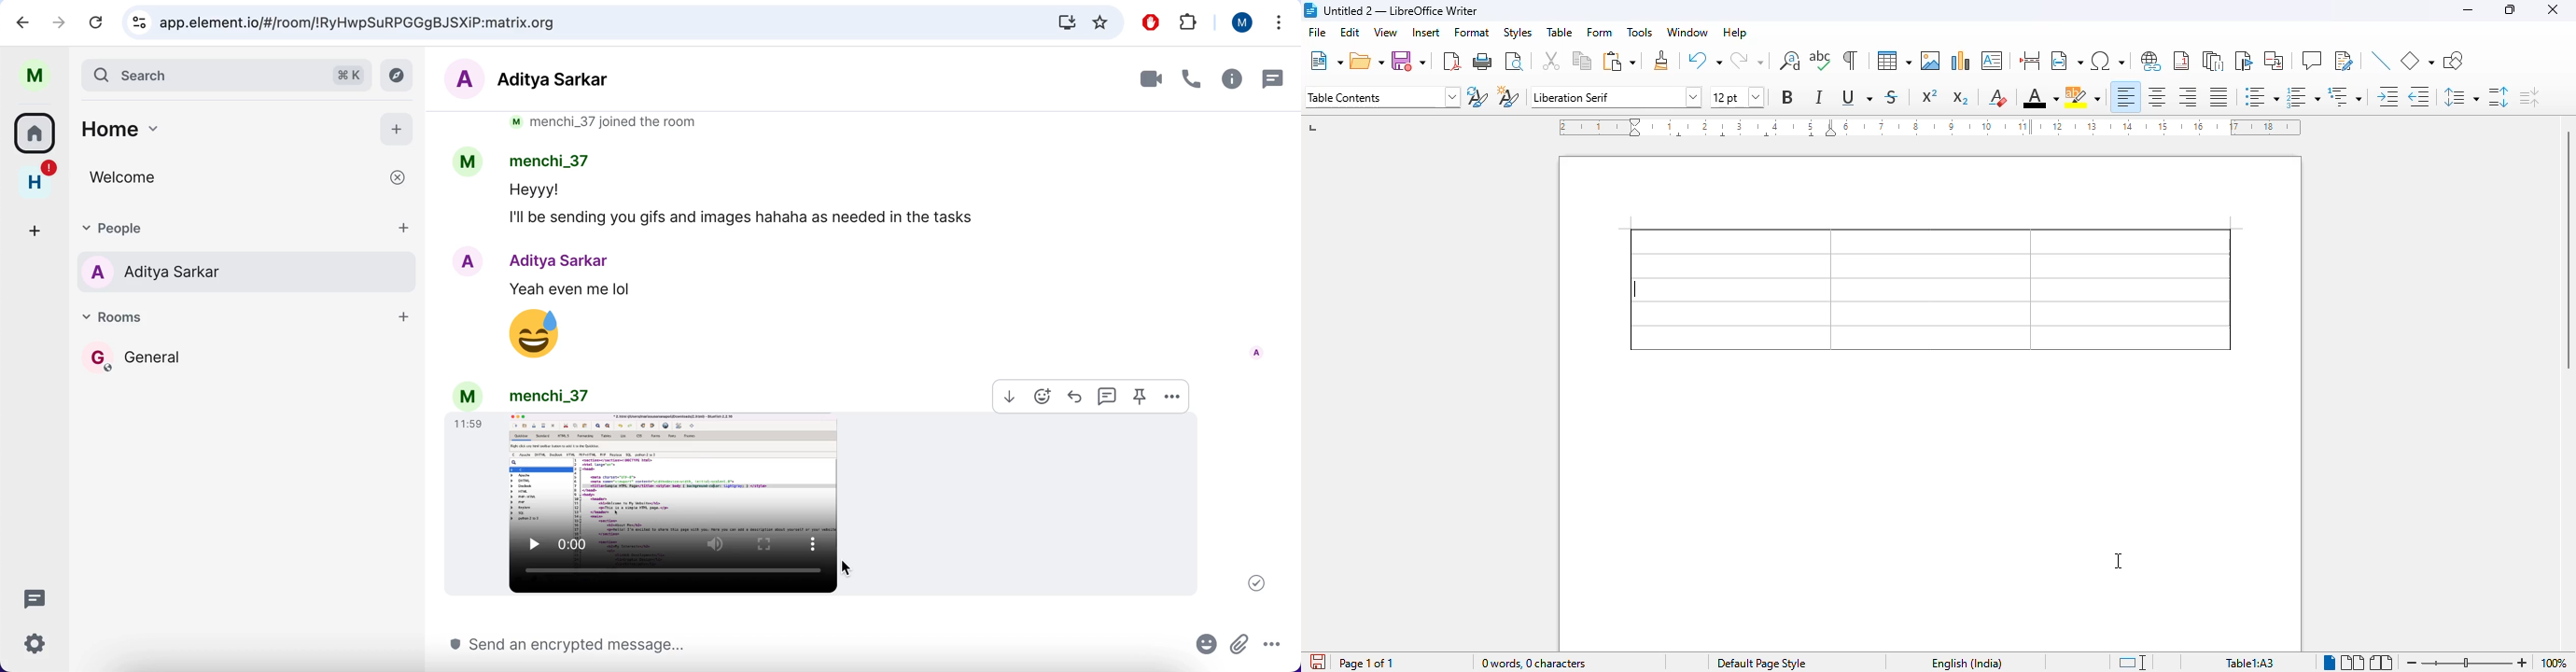 The width and height of the screenshot is (2576, 672). What do you see at coordinates (455, 161) in the screenshot?
I see `M` at bounding box center [455, 161].